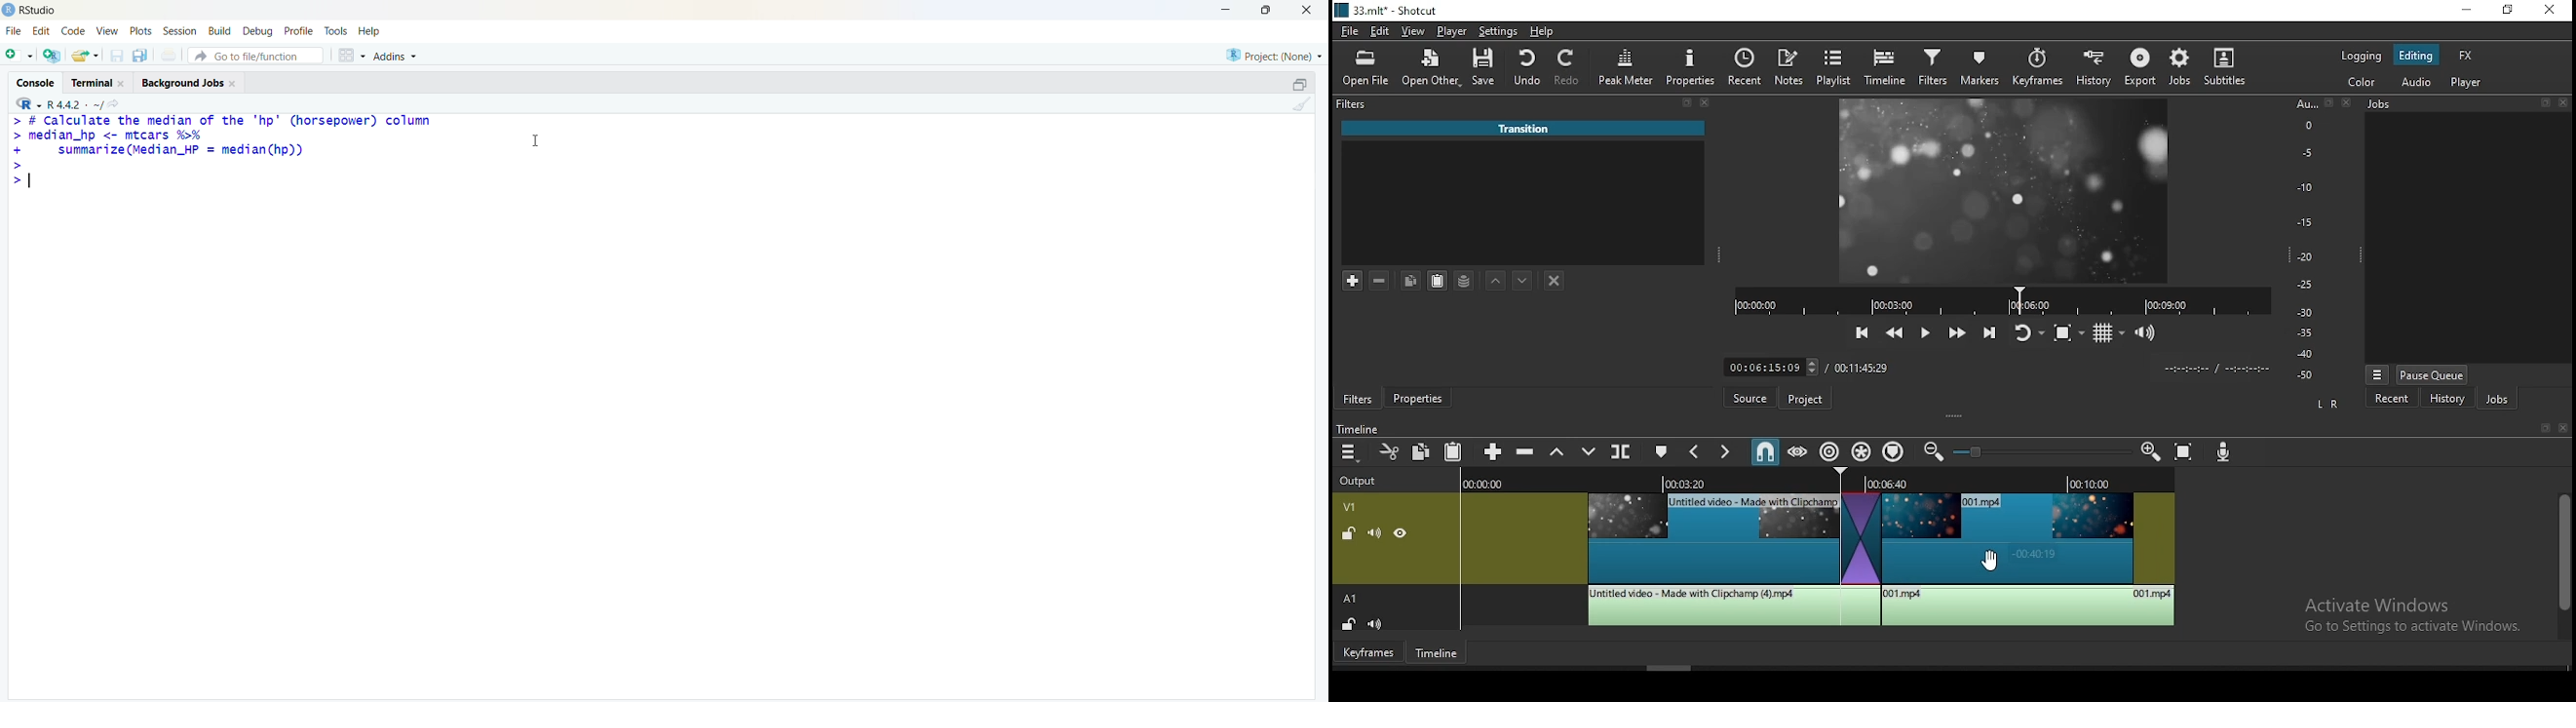  I want to click on go to file/function, so click(257, 55).